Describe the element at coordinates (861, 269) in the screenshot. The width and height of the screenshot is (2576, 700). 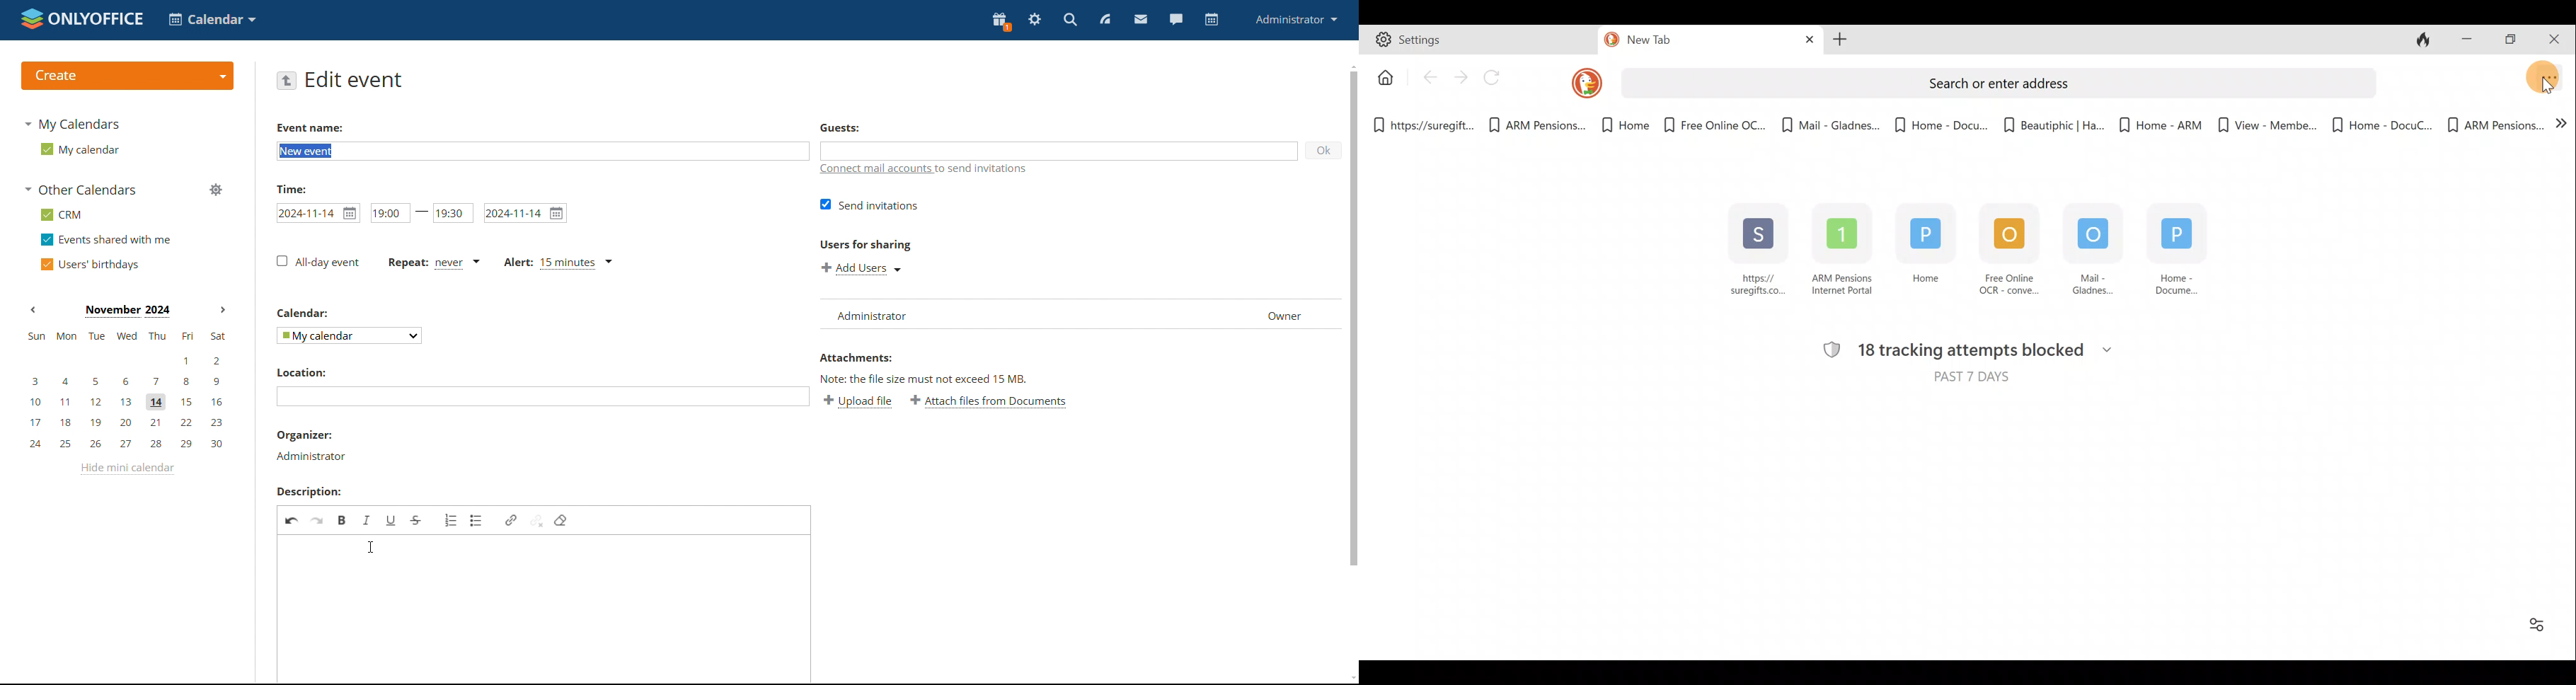
I see `add users` at that location.